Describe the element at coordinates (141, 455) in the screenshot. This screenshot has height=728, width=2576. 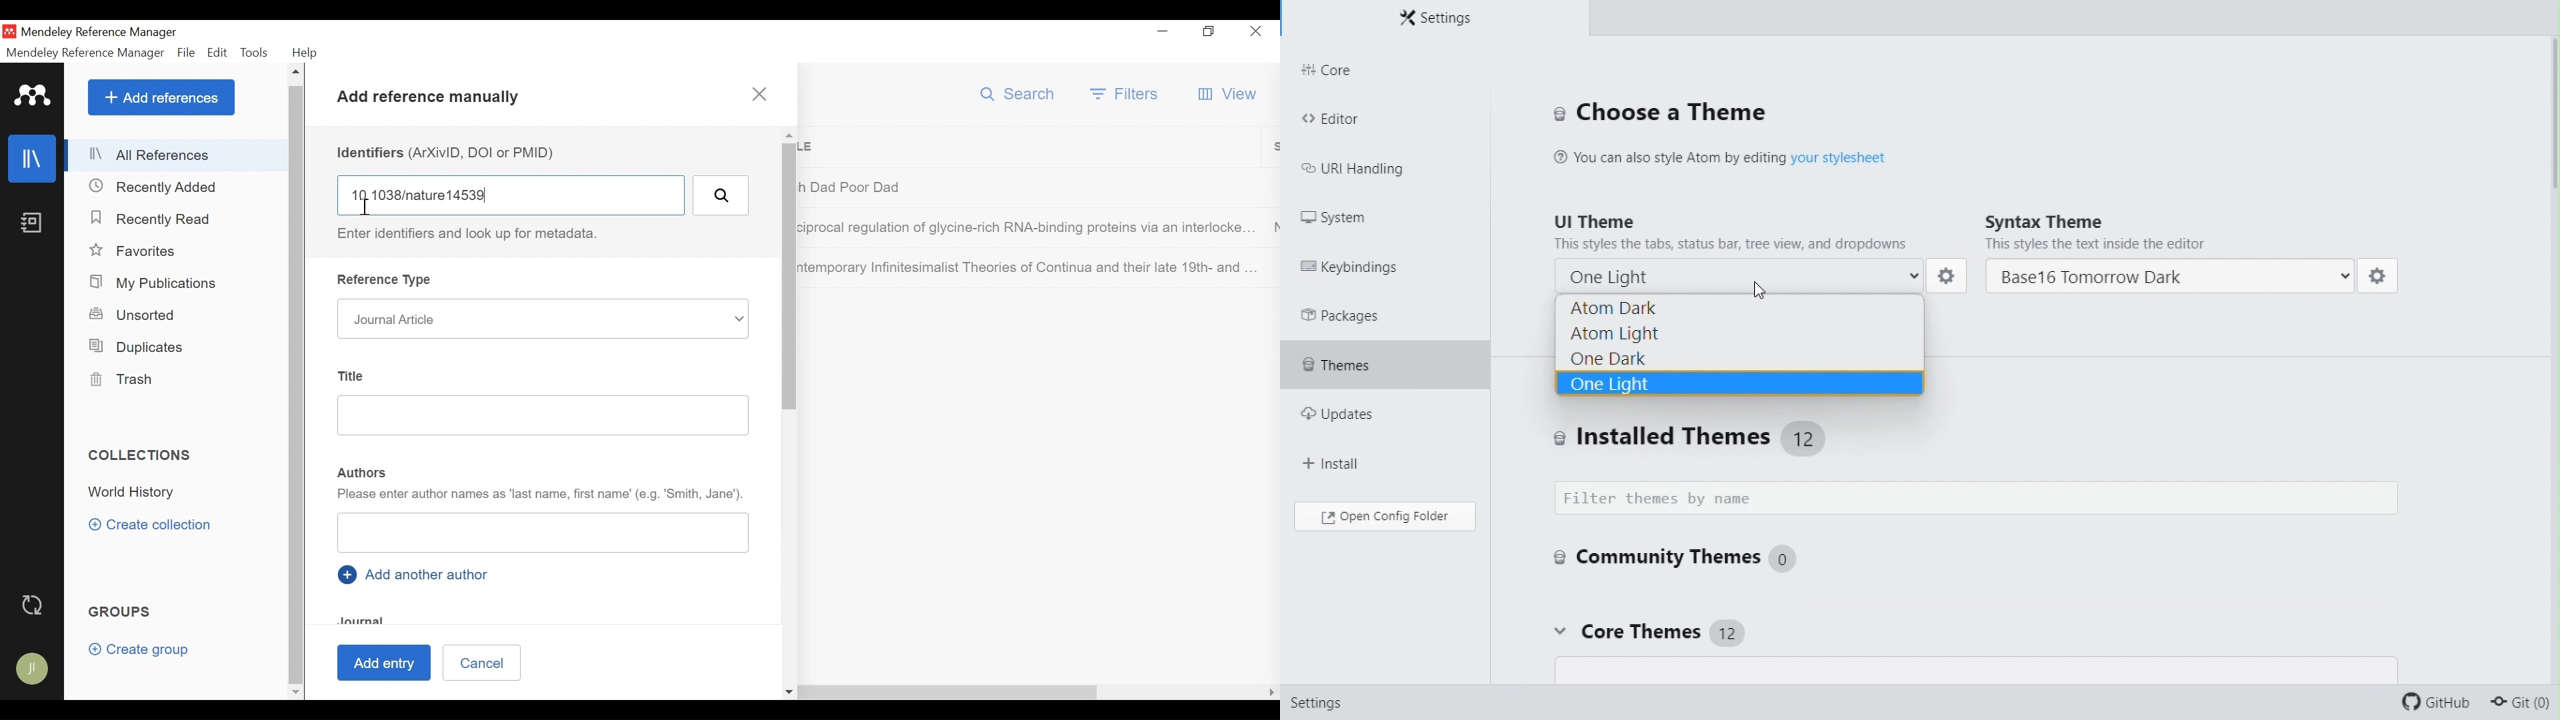
I see `Collections` at that location.